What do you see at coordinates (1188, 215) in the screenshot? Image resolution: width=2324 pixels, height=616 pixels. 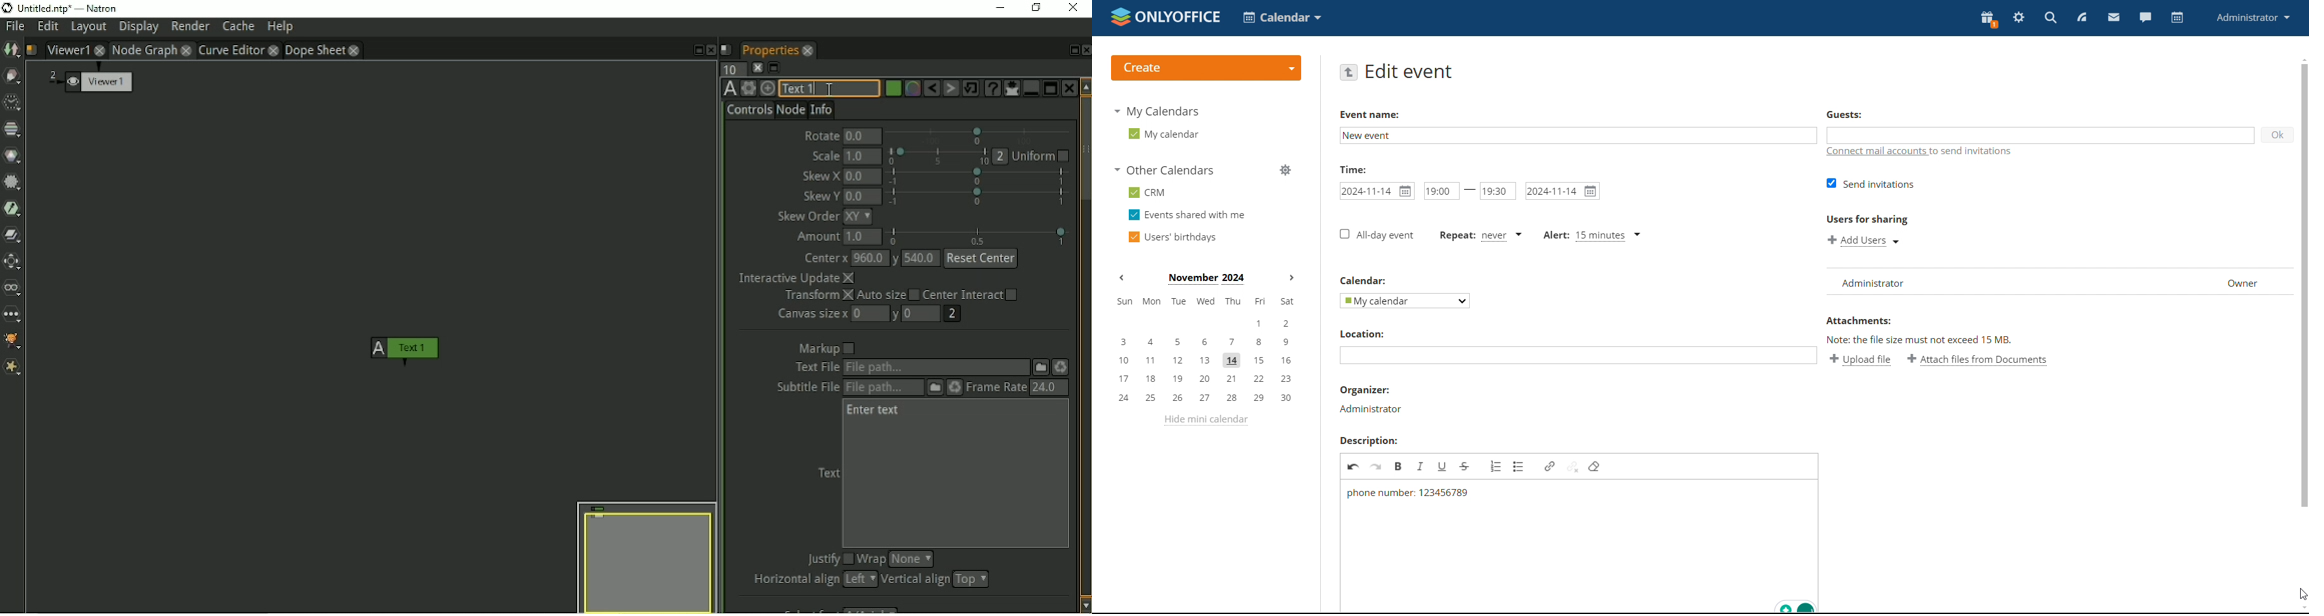 I see `events shared with me` at bounding box center [1188, 215].